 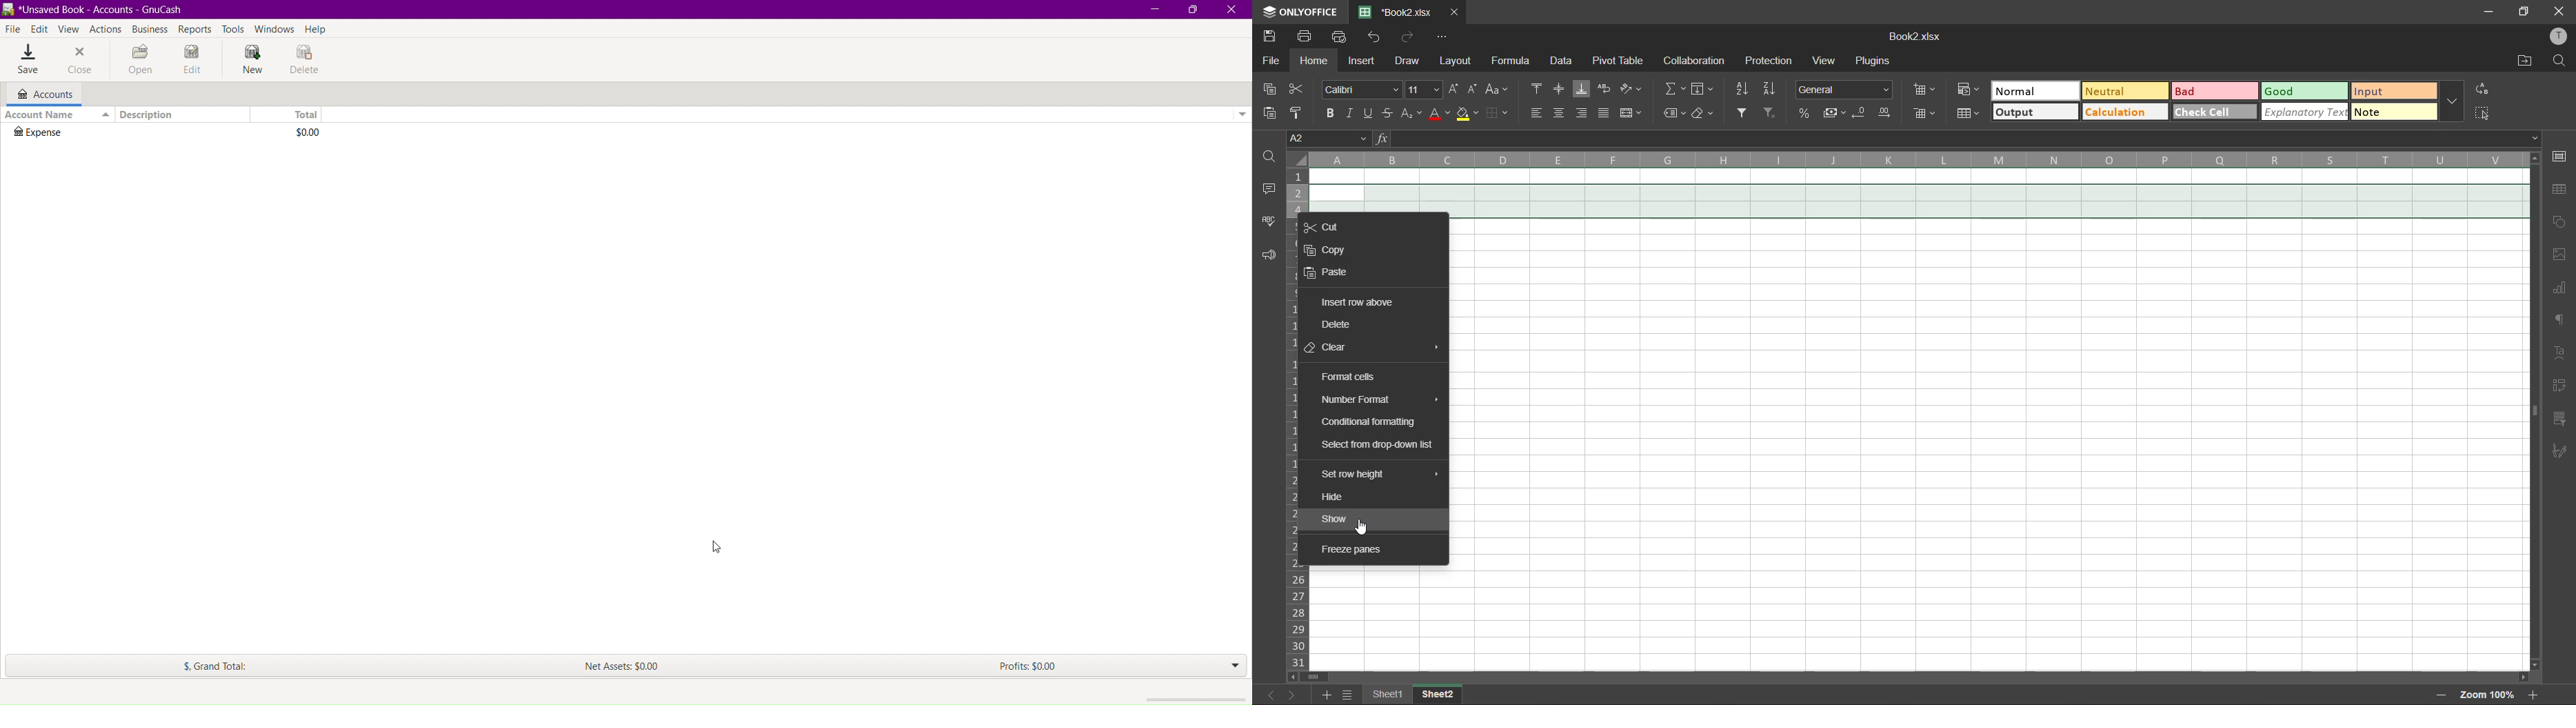 I want to click on calculation, so click(x=2124, y=112).